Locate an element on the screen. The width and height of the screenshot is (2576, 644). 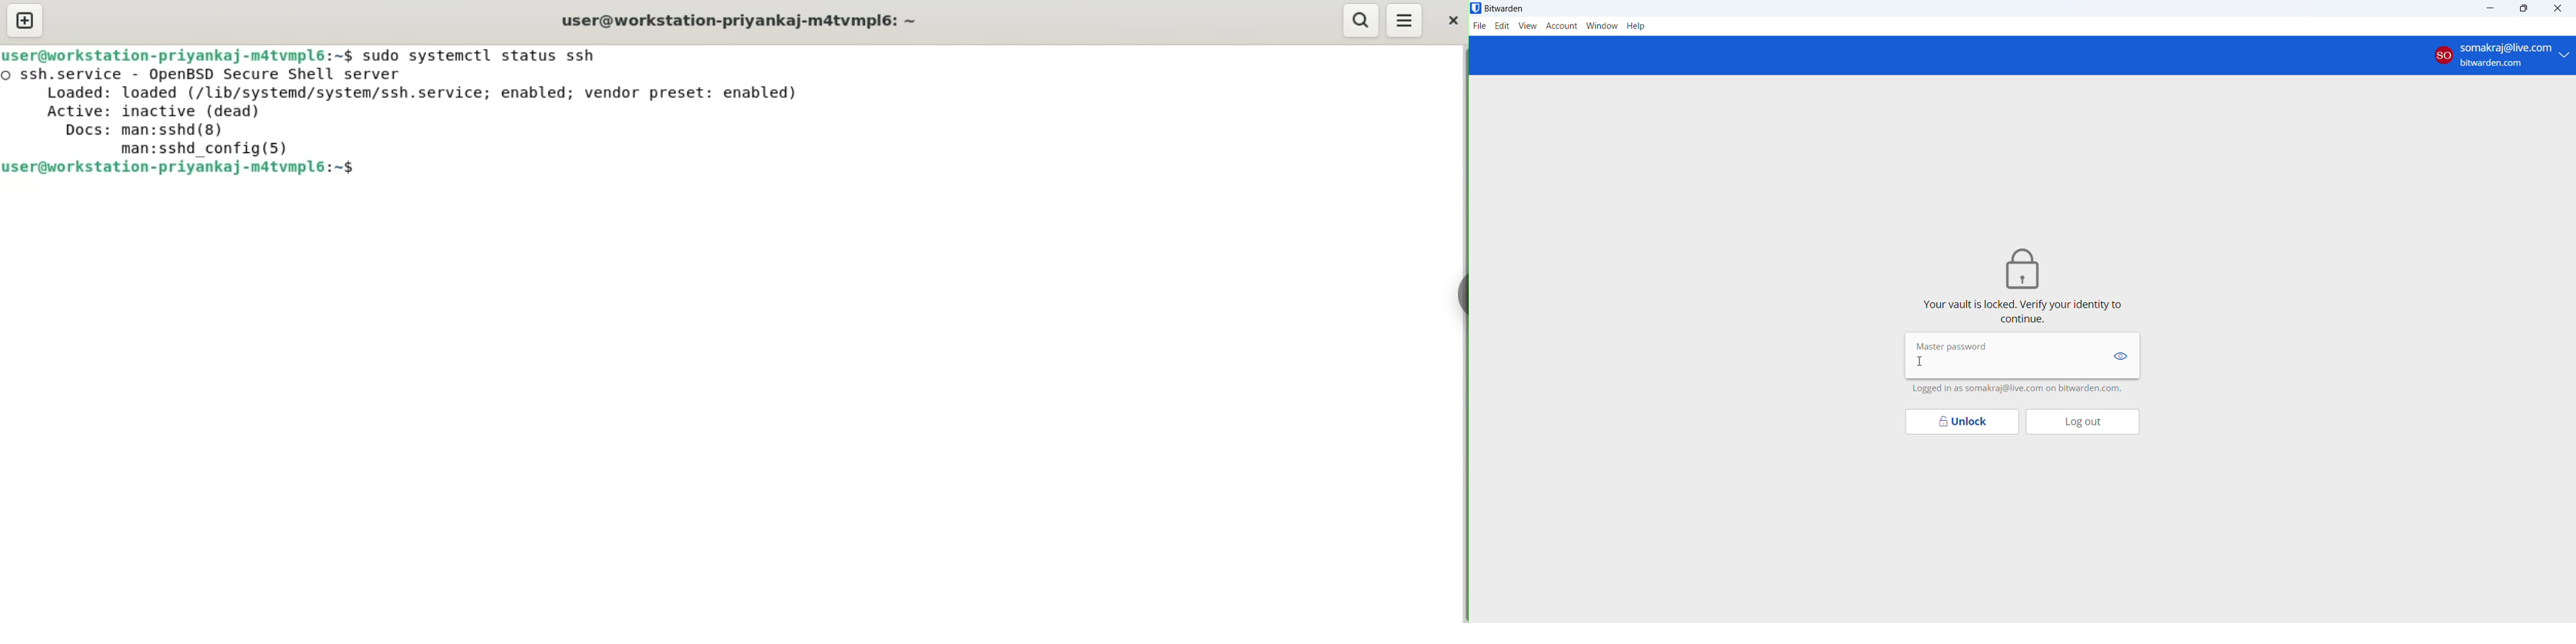
close is located at coordinates (2557, 9).